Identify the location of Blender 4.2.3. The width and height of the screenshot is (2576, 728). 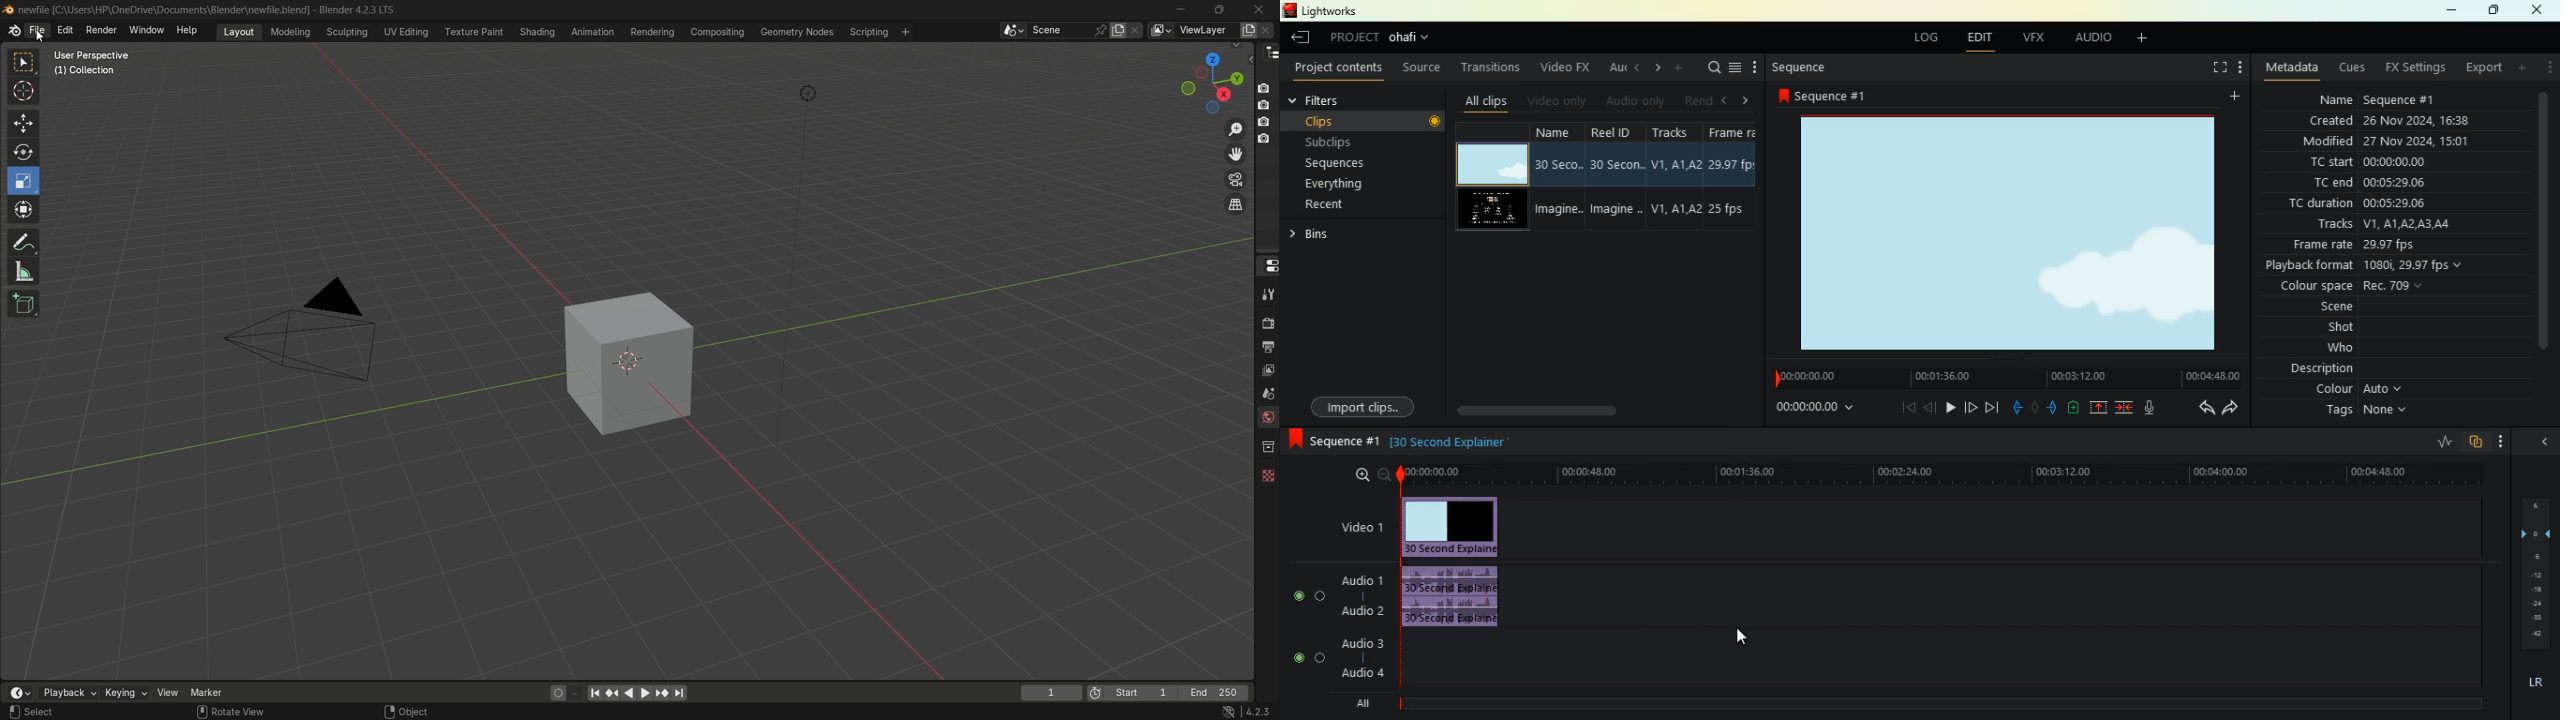
(353, 9).